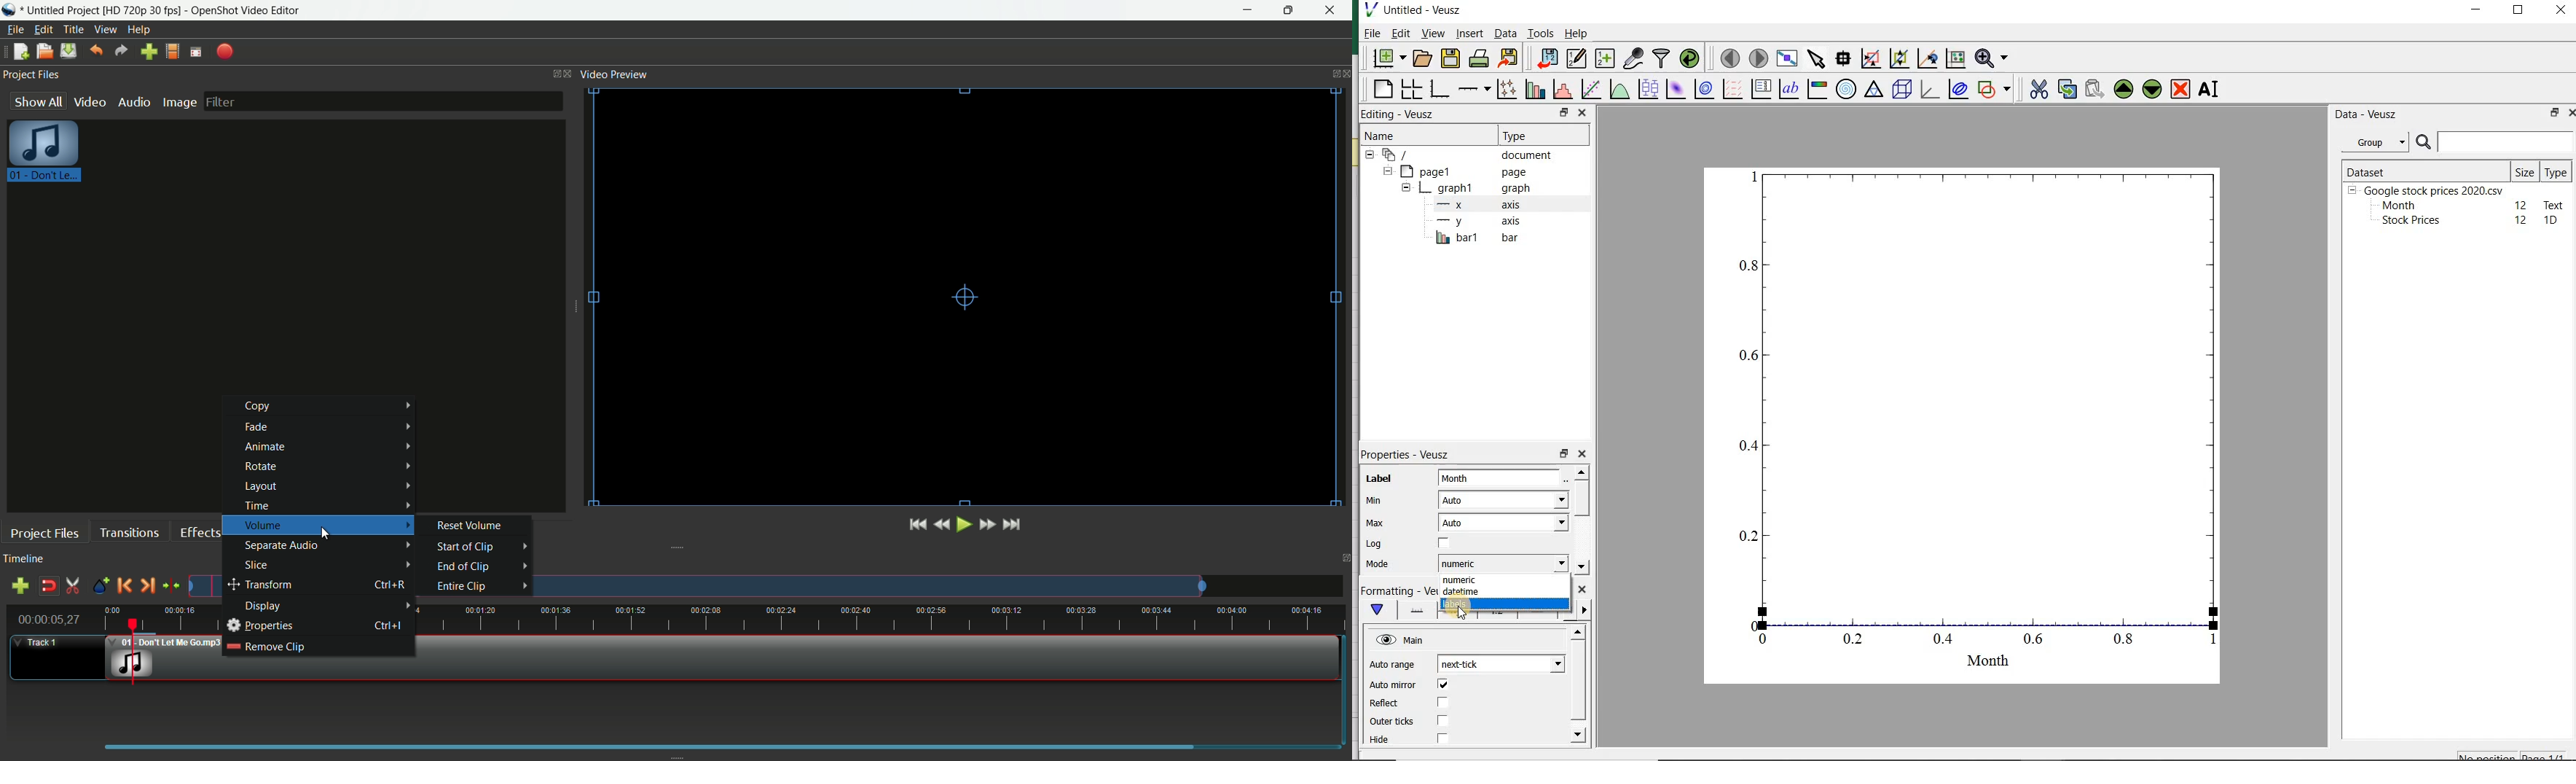  I want to click on Mode, so click(1375, 564).